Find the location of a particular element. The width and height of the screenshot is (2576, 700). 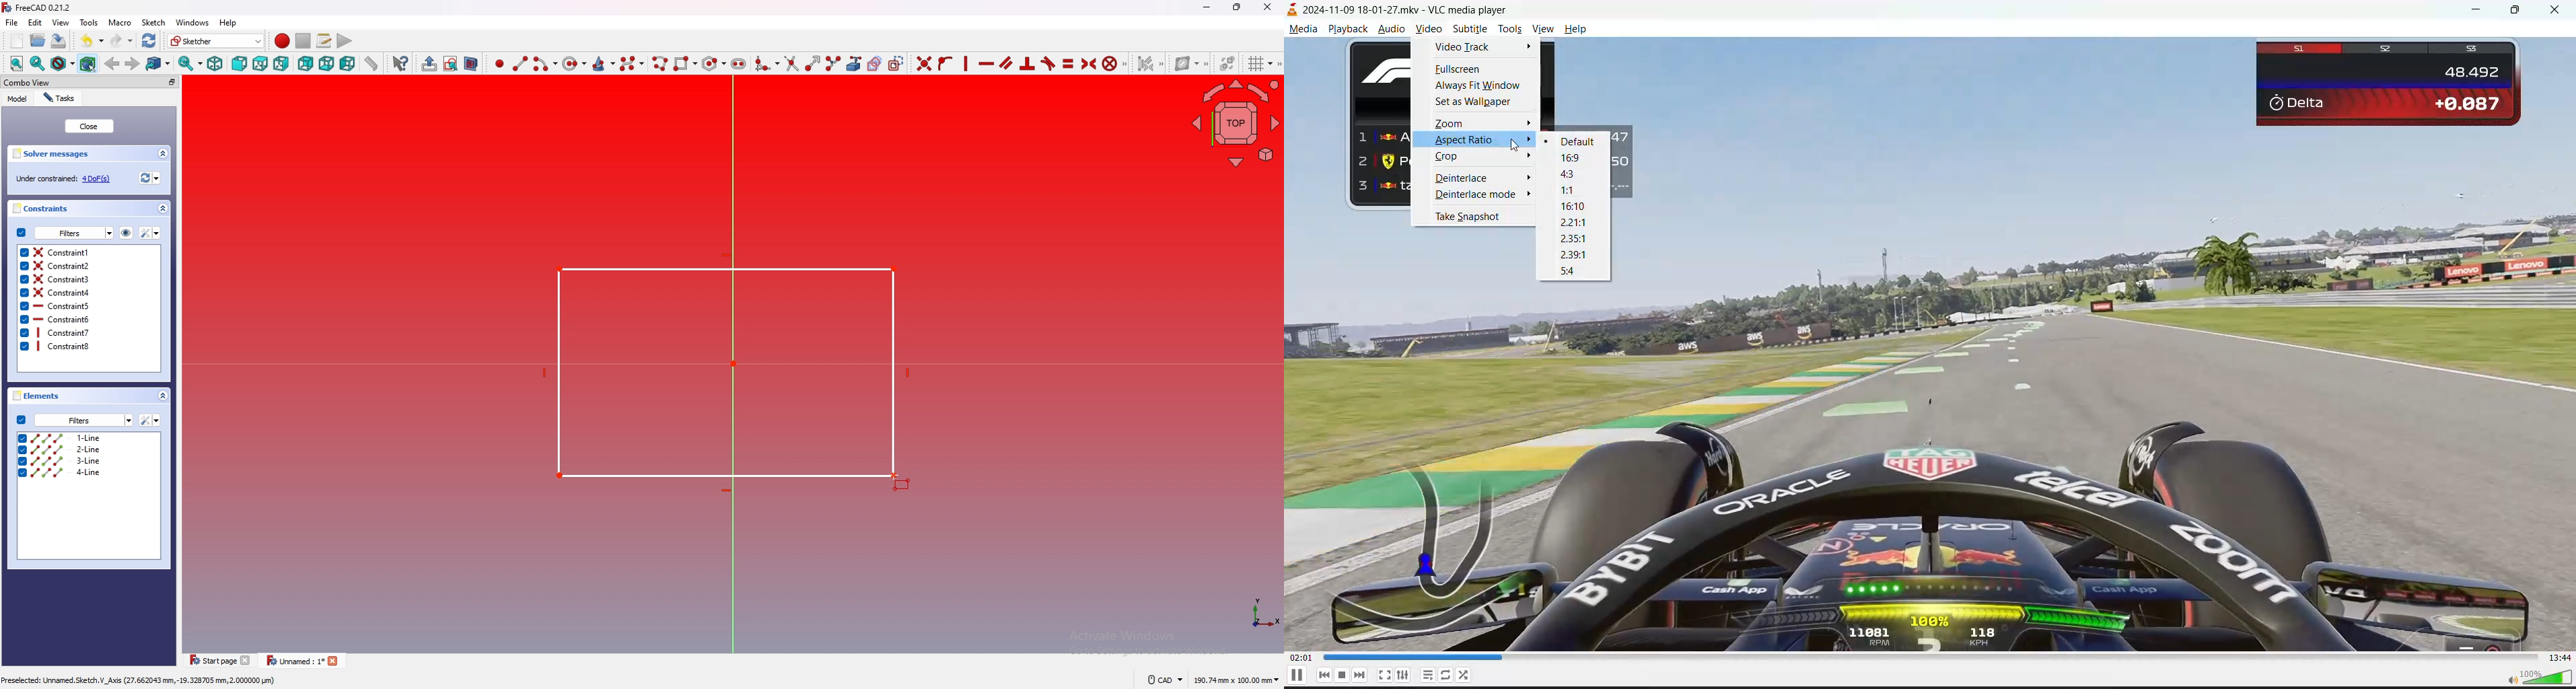

stop macro is located at coordinates (302, 40).